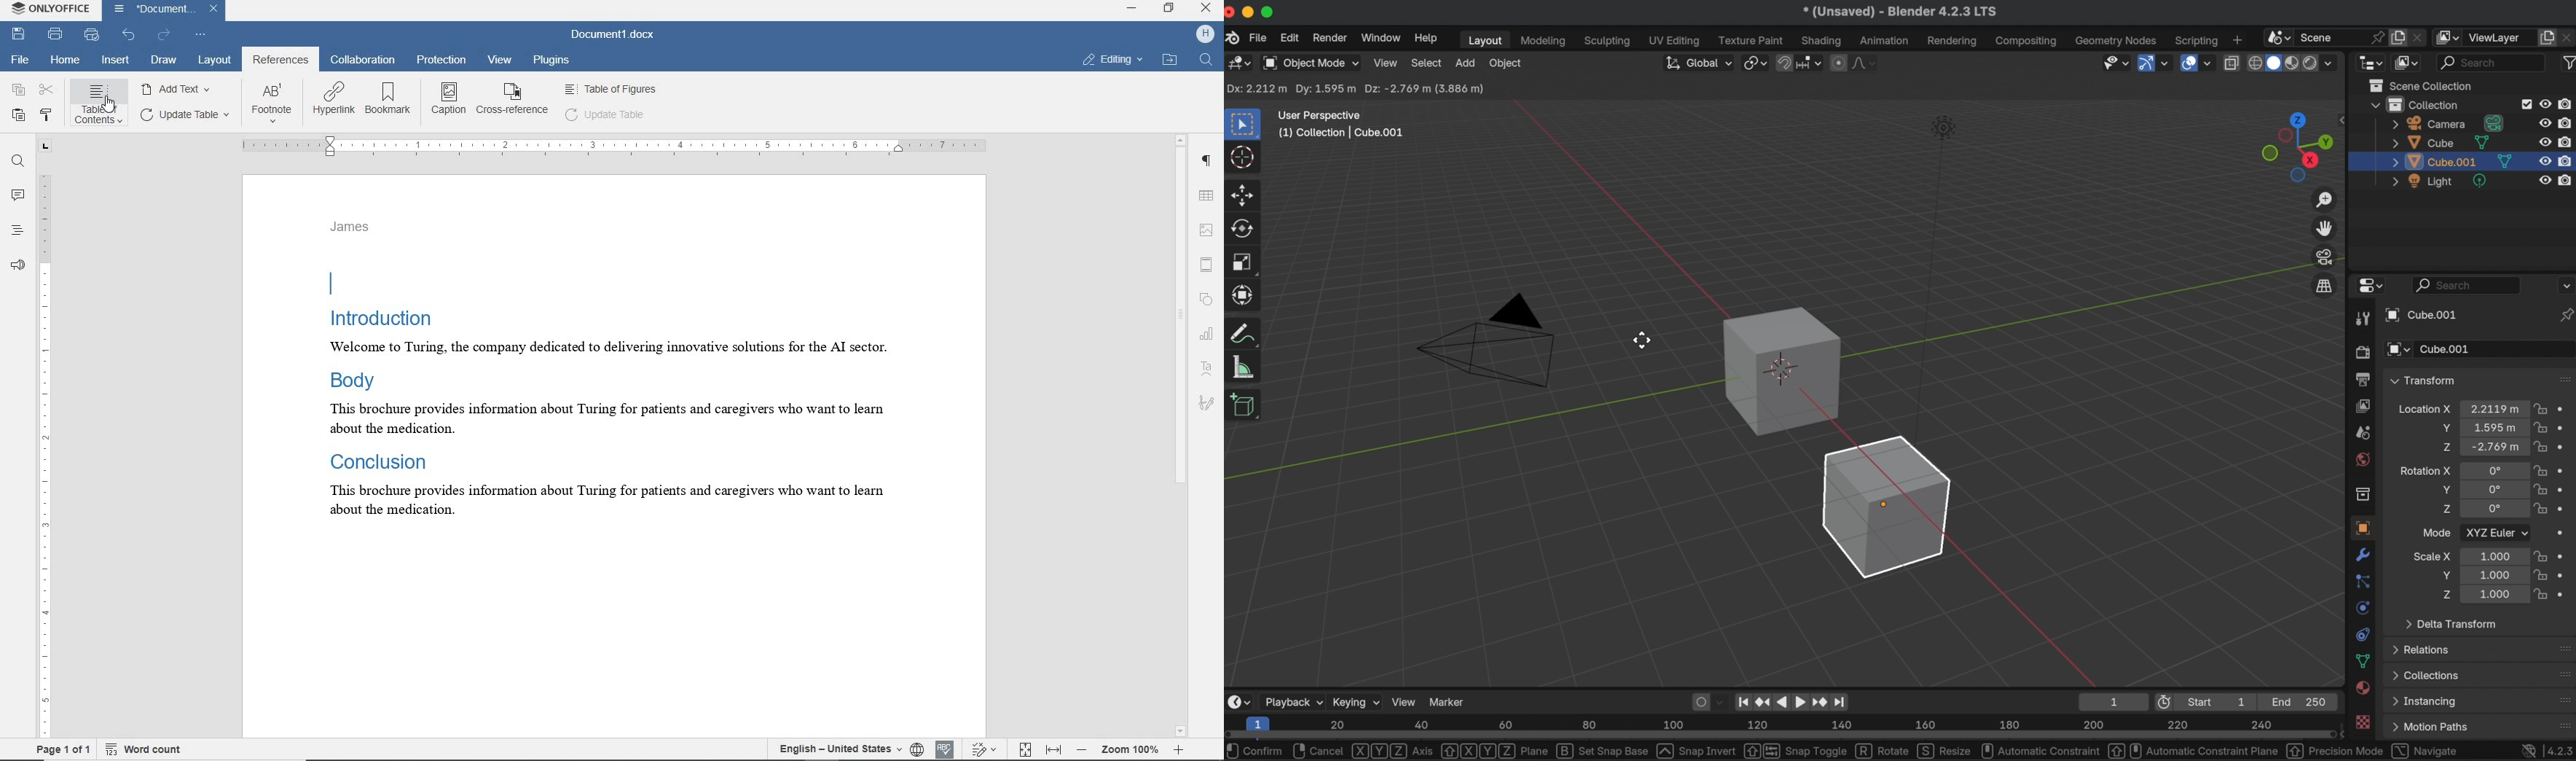 The image size is (2576, 784). Describe the element at coordinates (2559, 748) in the screenshot. I see `4..2.3` at that location.